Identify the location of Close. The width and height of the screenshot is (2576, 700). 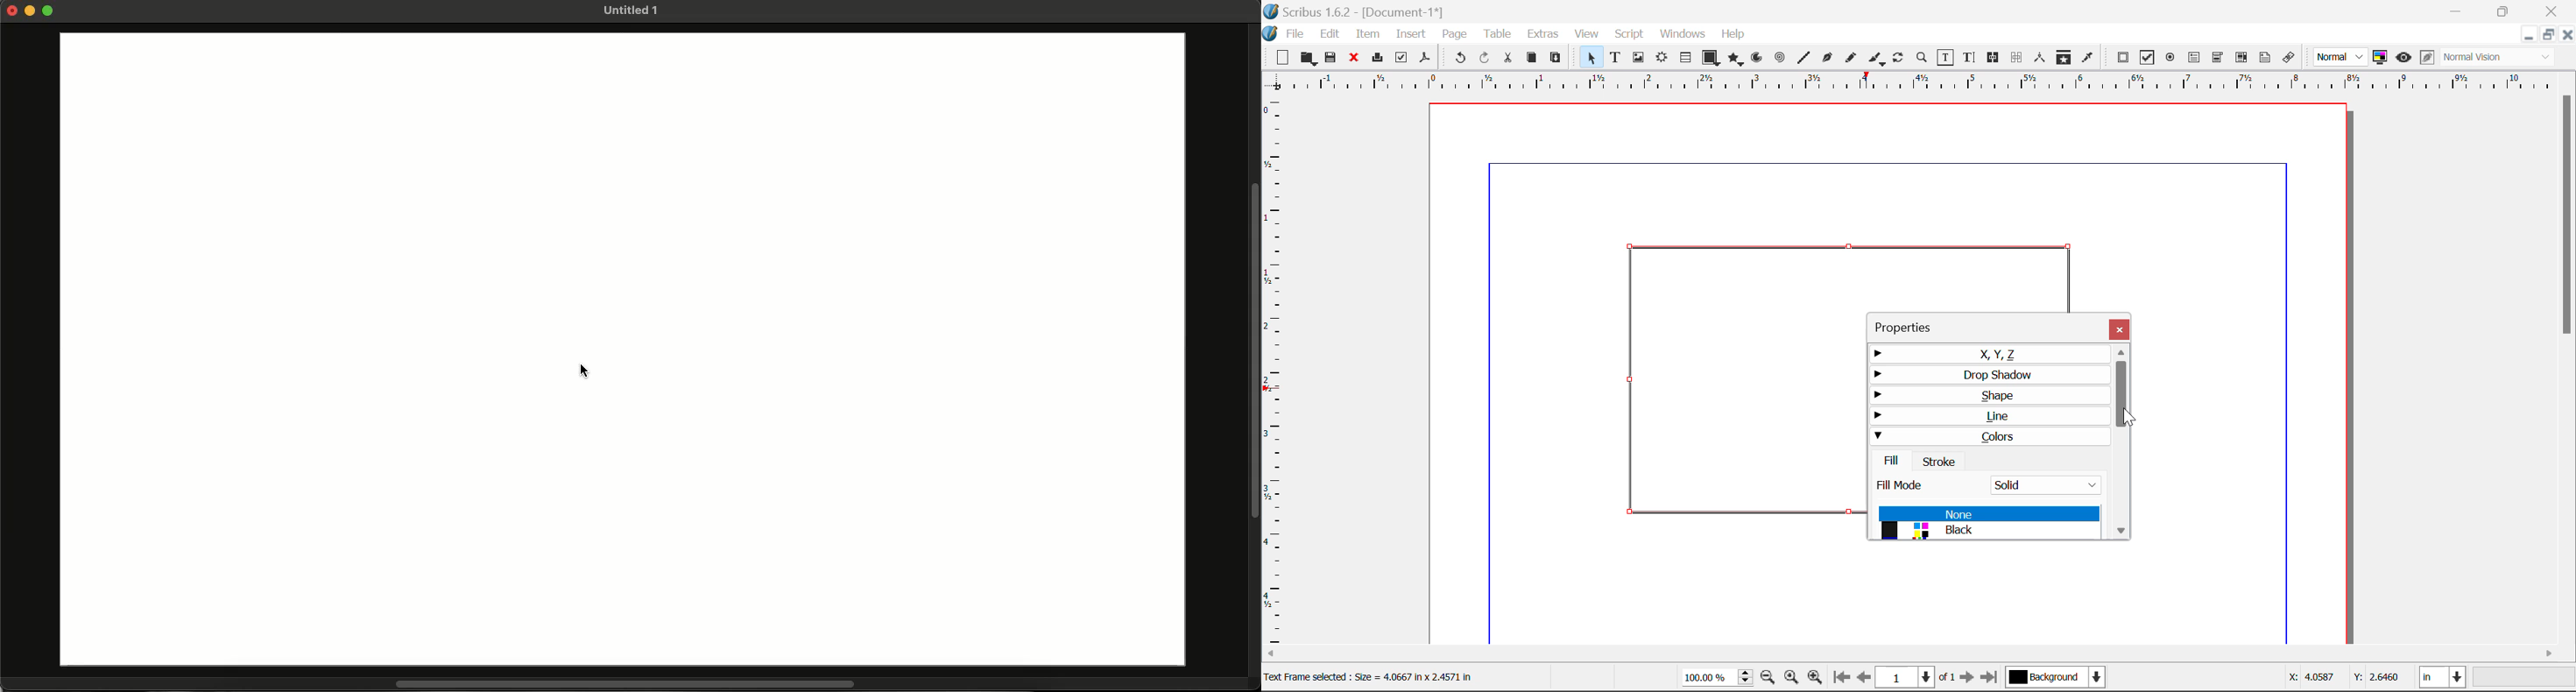
(2553, 11).